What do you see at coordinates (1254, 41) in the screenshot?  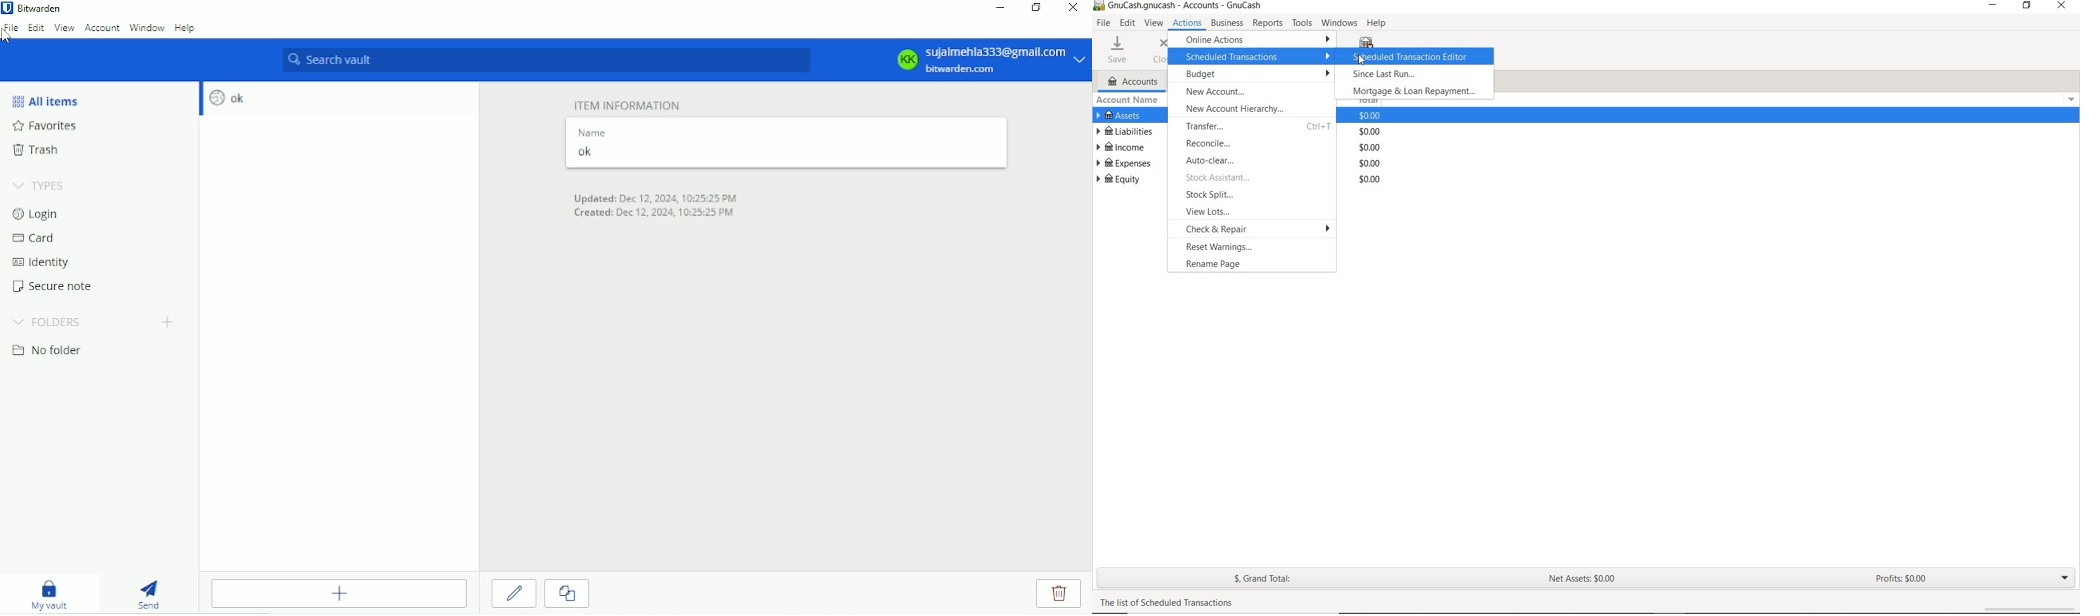 I see `ONLINE ACTIONS` at bounding box center [1254, 41].